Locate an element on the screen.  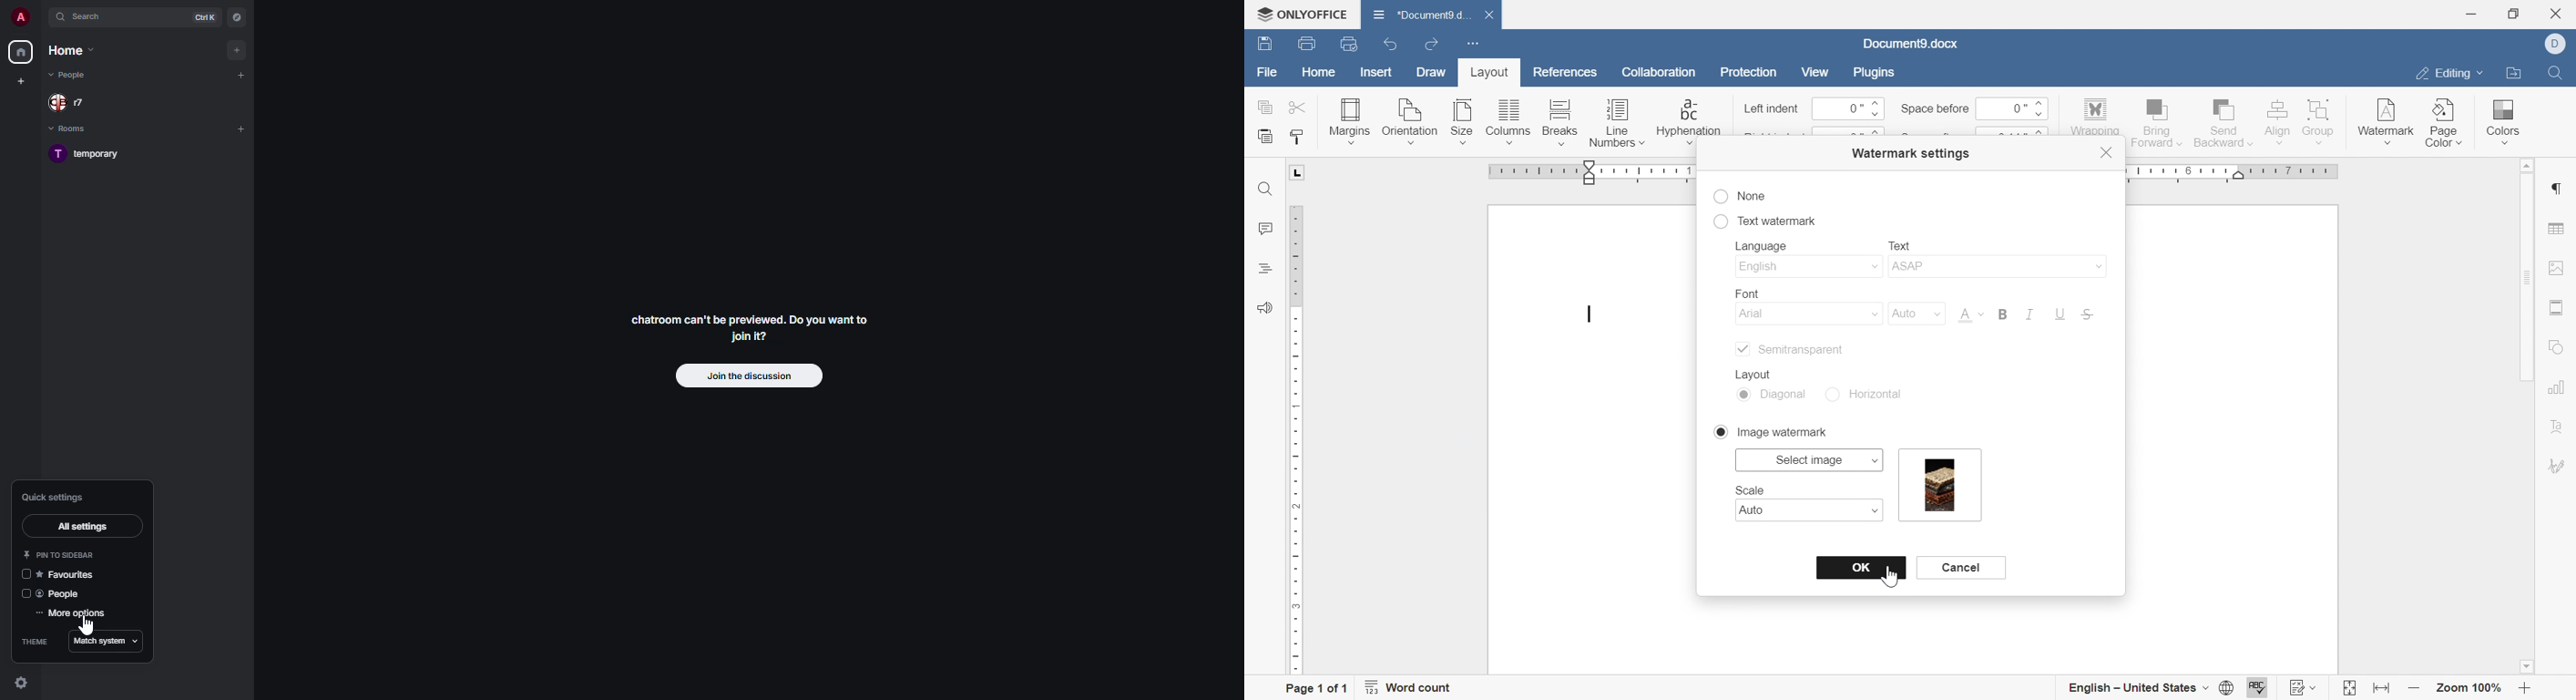
navigator is located at coordinates (235, 17).